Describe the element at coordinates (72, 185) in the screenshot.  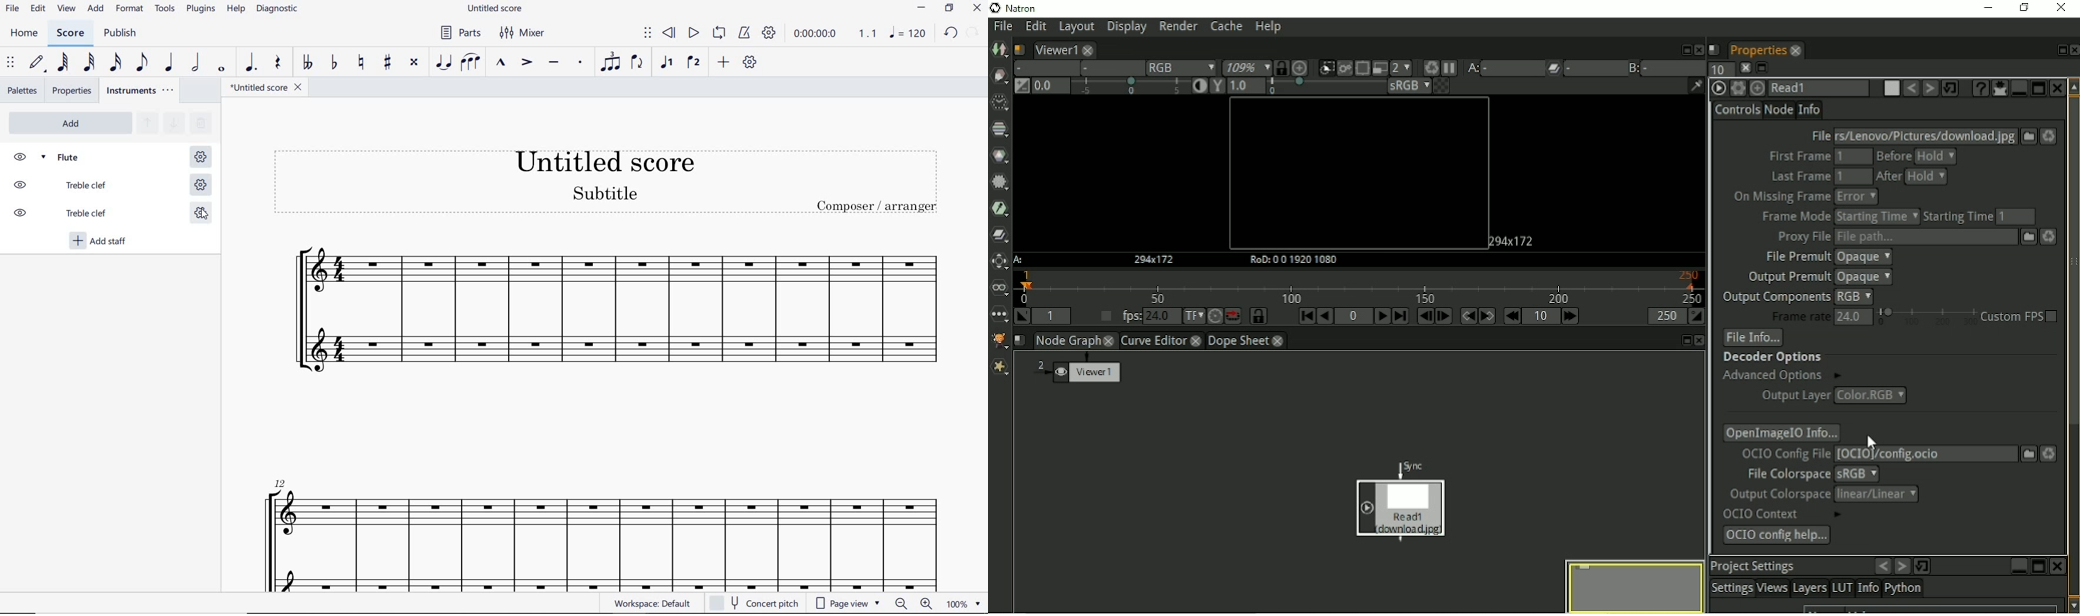
I see `TREBLE CLEF` at that location.